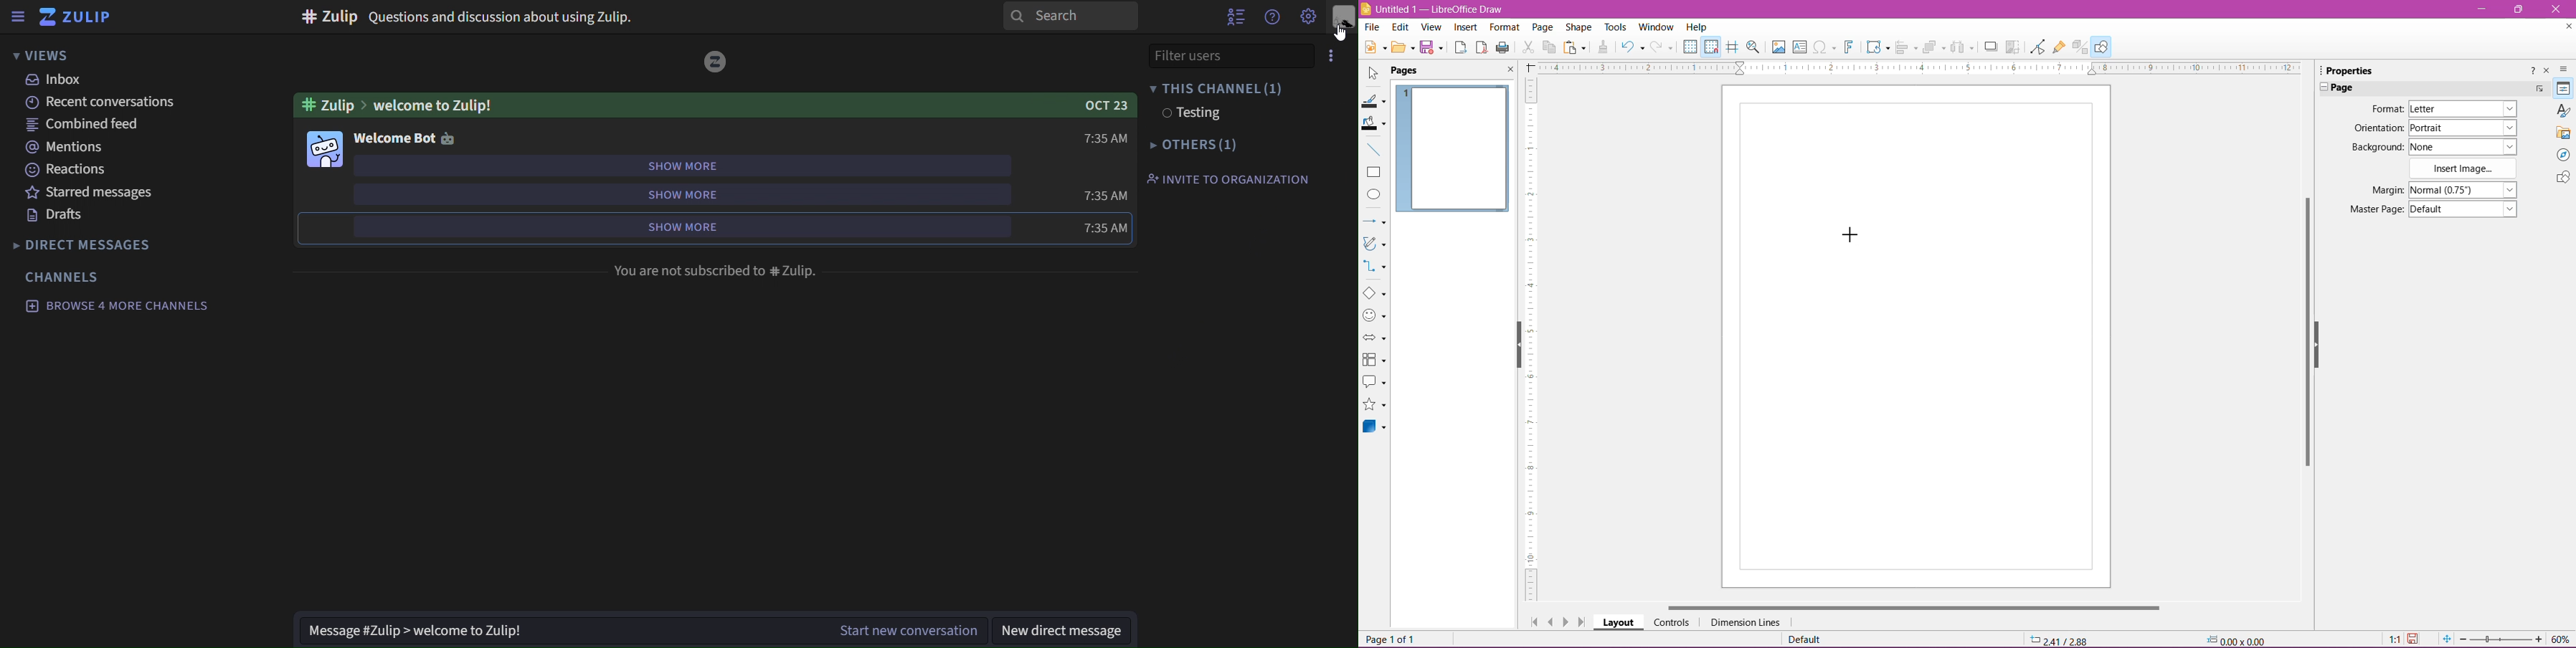 The width and height of the screenshot is (2576, 672). I want to click on zulip, so click(73, 17).